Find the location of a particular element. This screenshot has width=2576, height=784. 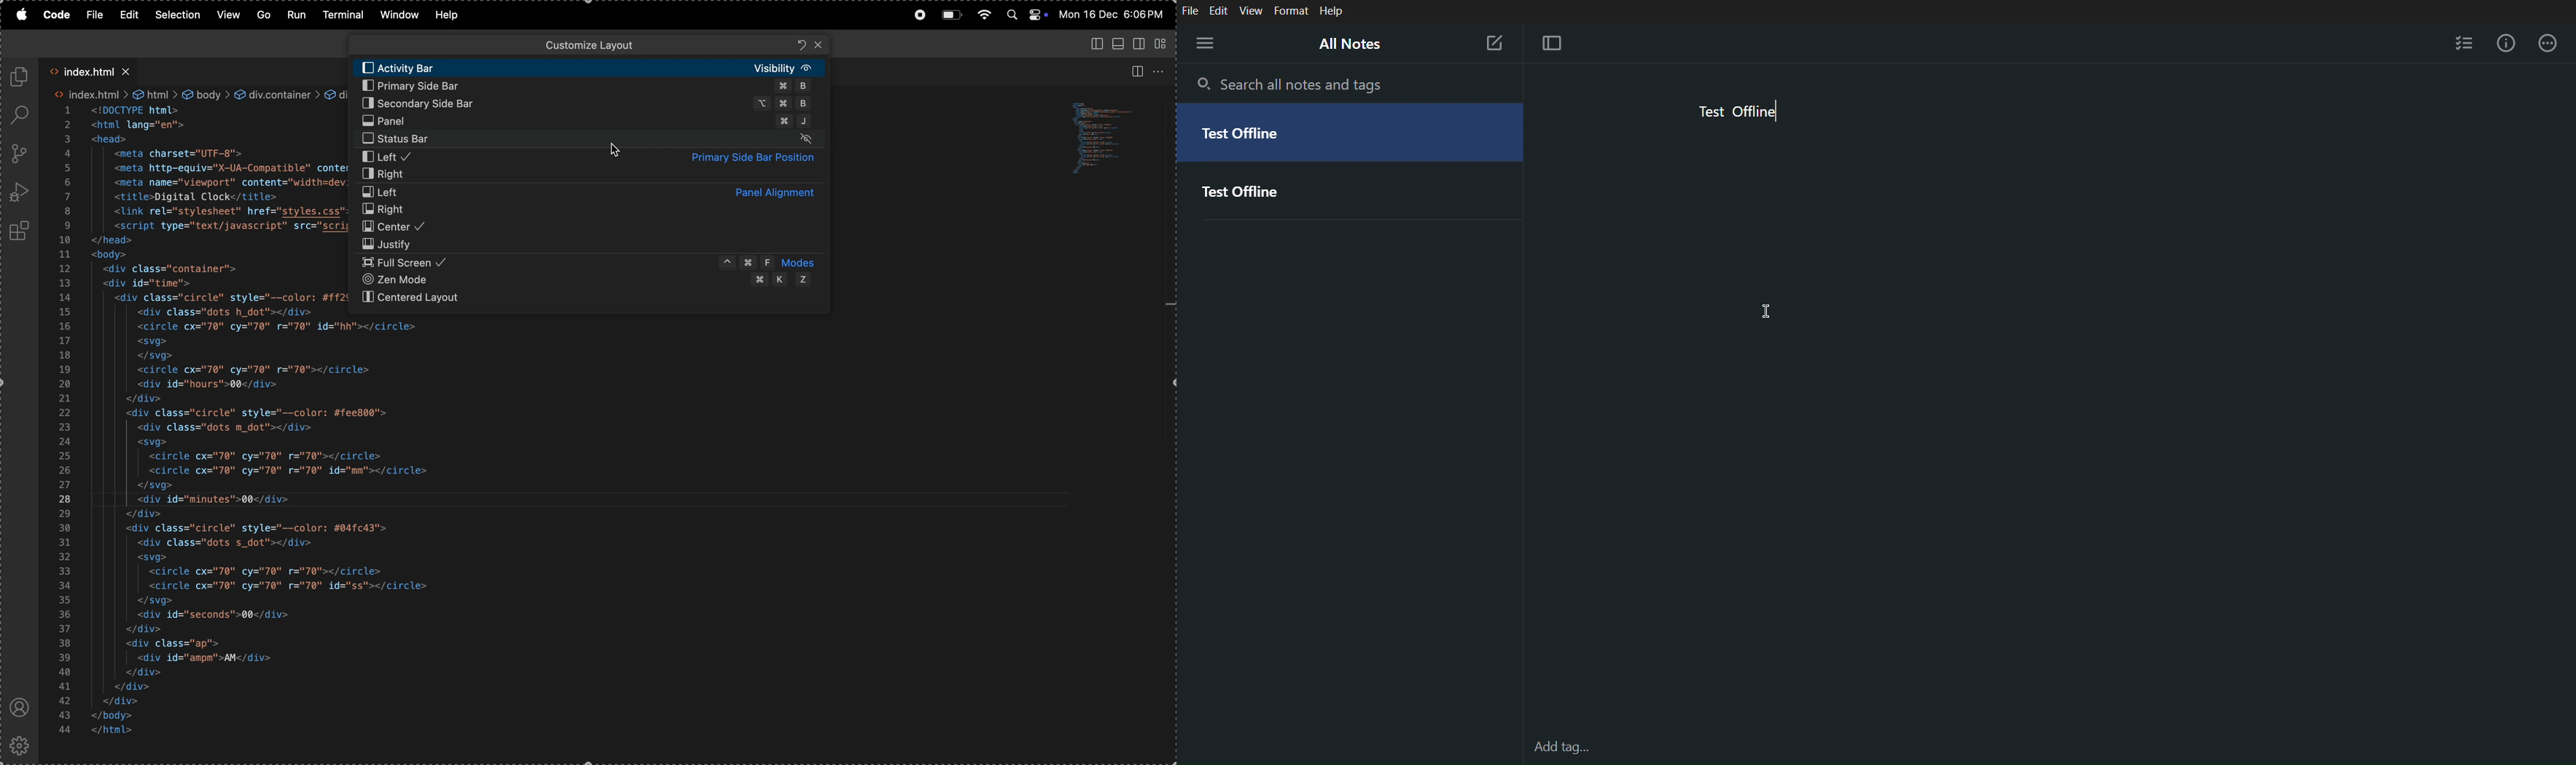

Checklist is located at coordinates (2464, 45).